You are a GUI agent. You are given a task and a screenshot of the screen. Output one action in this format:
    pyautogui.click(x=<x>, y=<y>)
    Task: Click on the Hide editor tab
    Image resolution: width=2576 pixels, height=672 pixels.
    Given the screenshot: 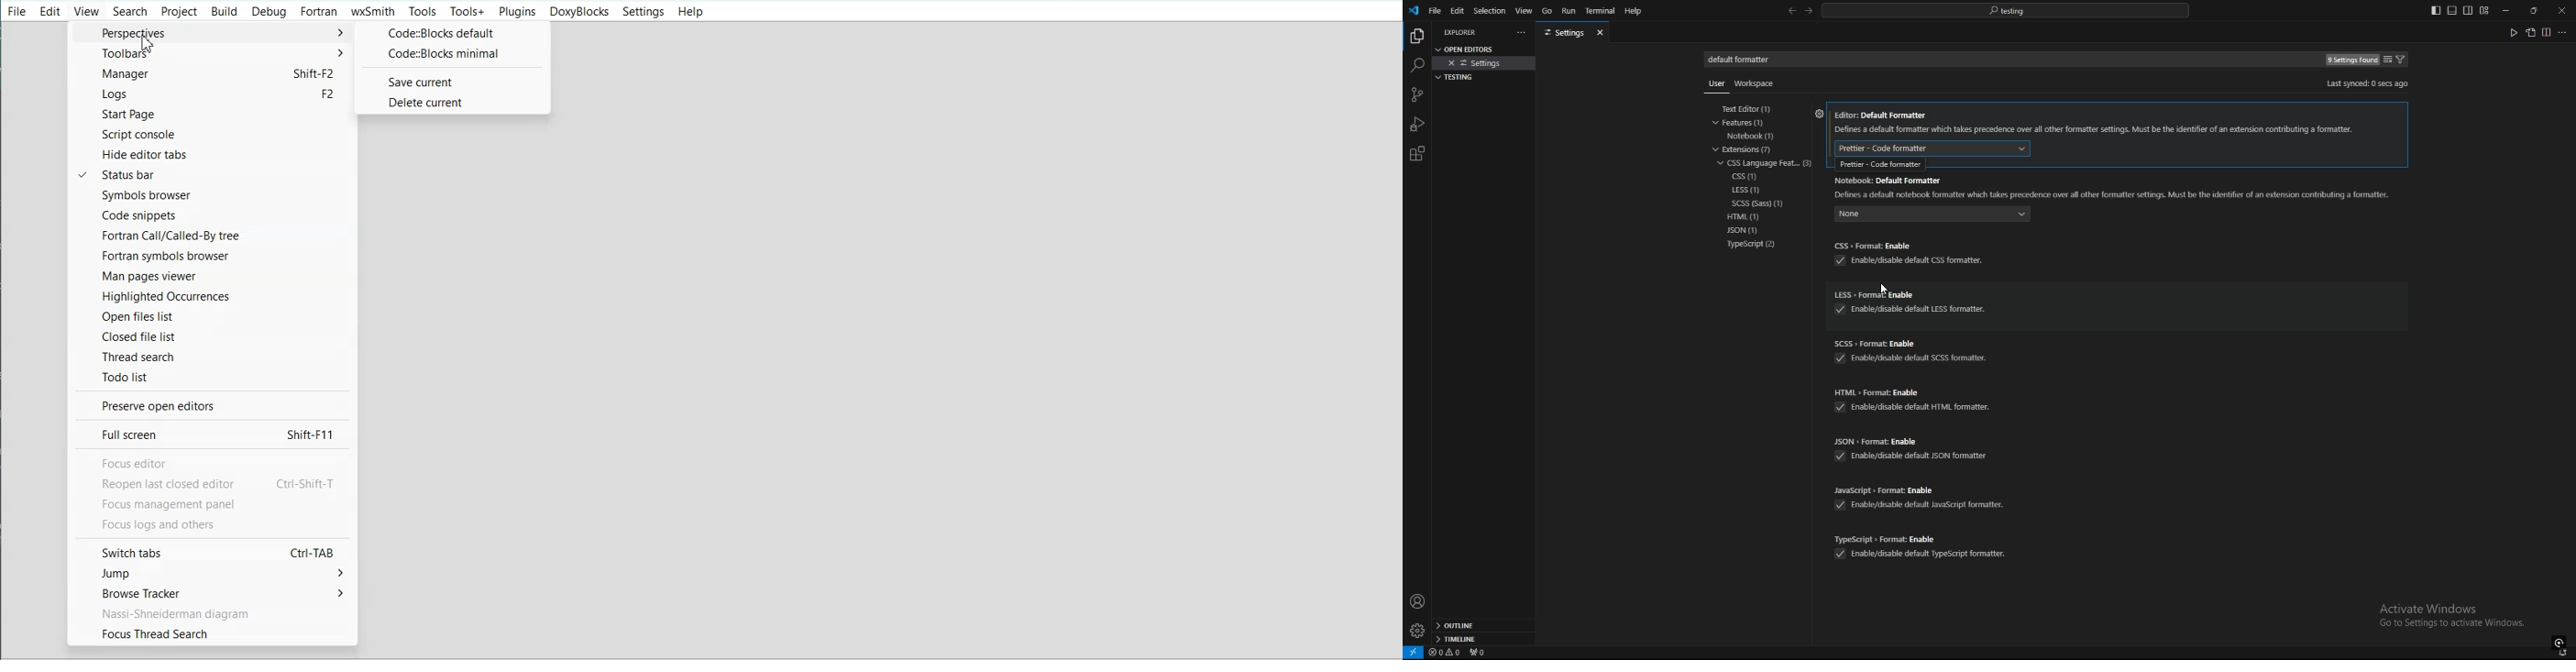 What is the action you would take?
    pyautogui.click(x=214, y=154)
    